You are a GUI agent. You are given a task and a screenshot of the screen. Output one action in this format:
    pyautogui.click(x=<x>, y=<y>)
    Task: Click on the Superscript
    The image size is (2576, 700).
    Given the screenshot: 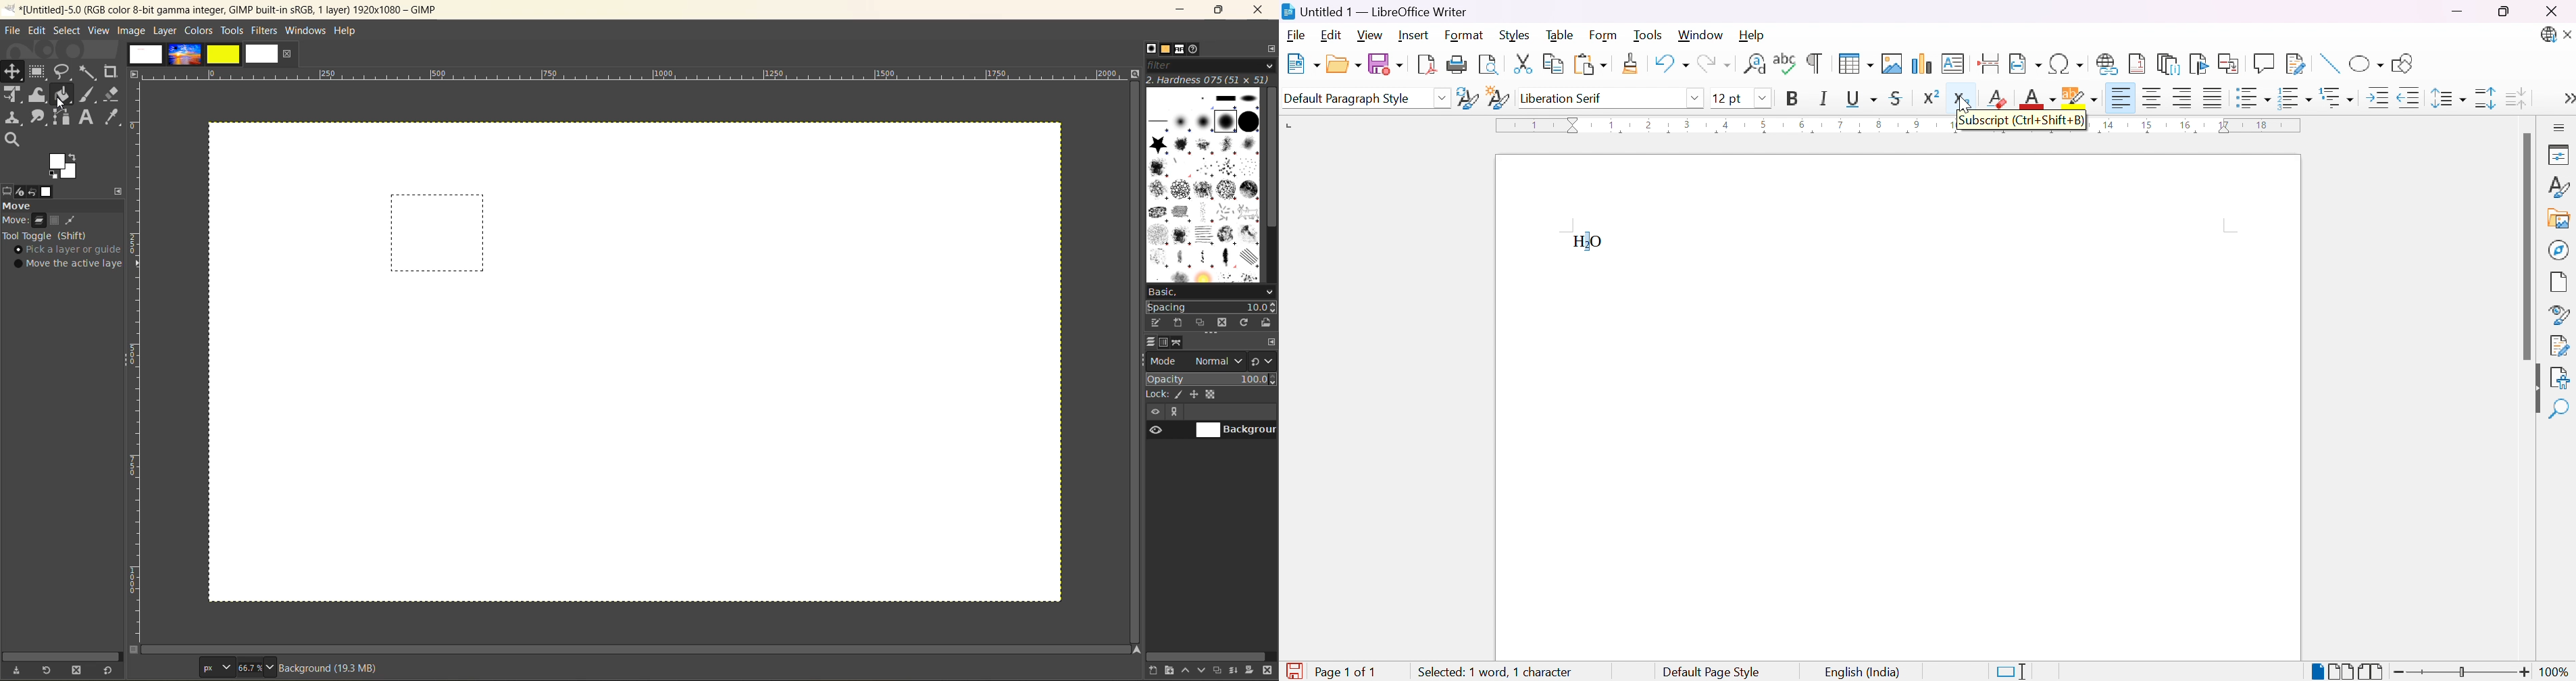 What is the action you would take?
    pyautogui.click(x=1930, y=97)
    